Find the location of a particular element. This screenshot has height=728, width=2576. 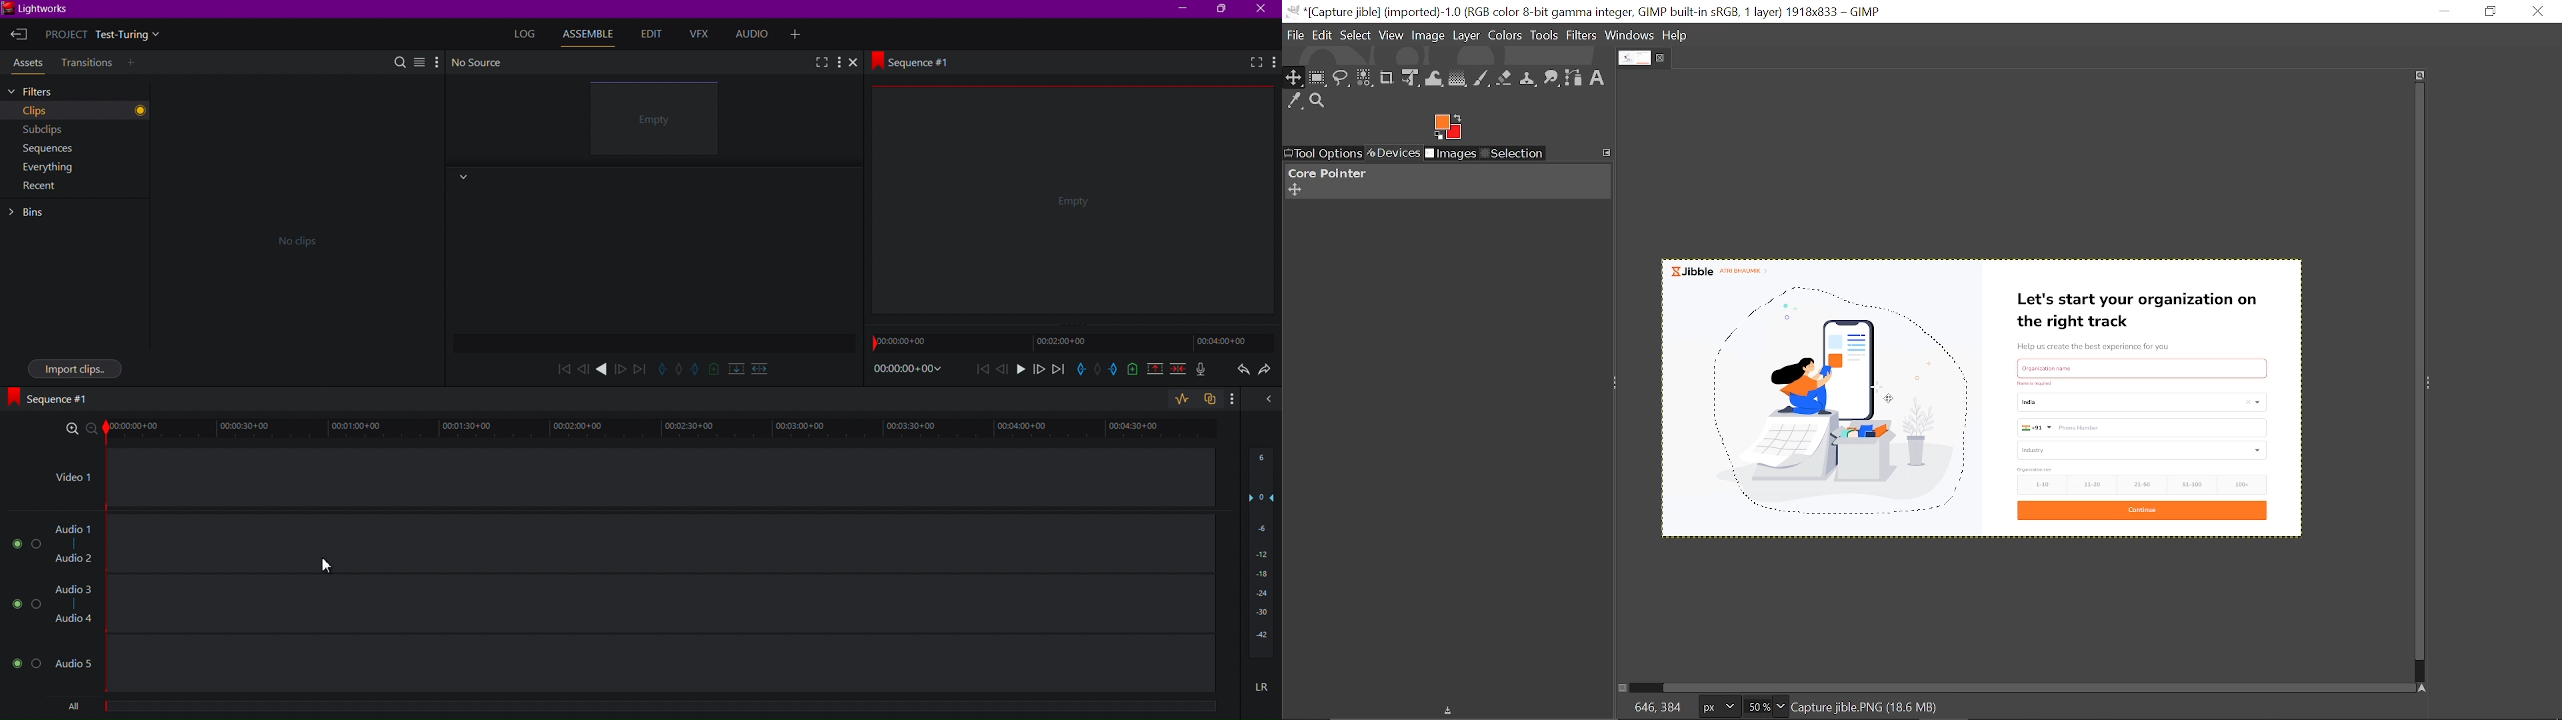

Layer is located at coordinates (1466, 37).